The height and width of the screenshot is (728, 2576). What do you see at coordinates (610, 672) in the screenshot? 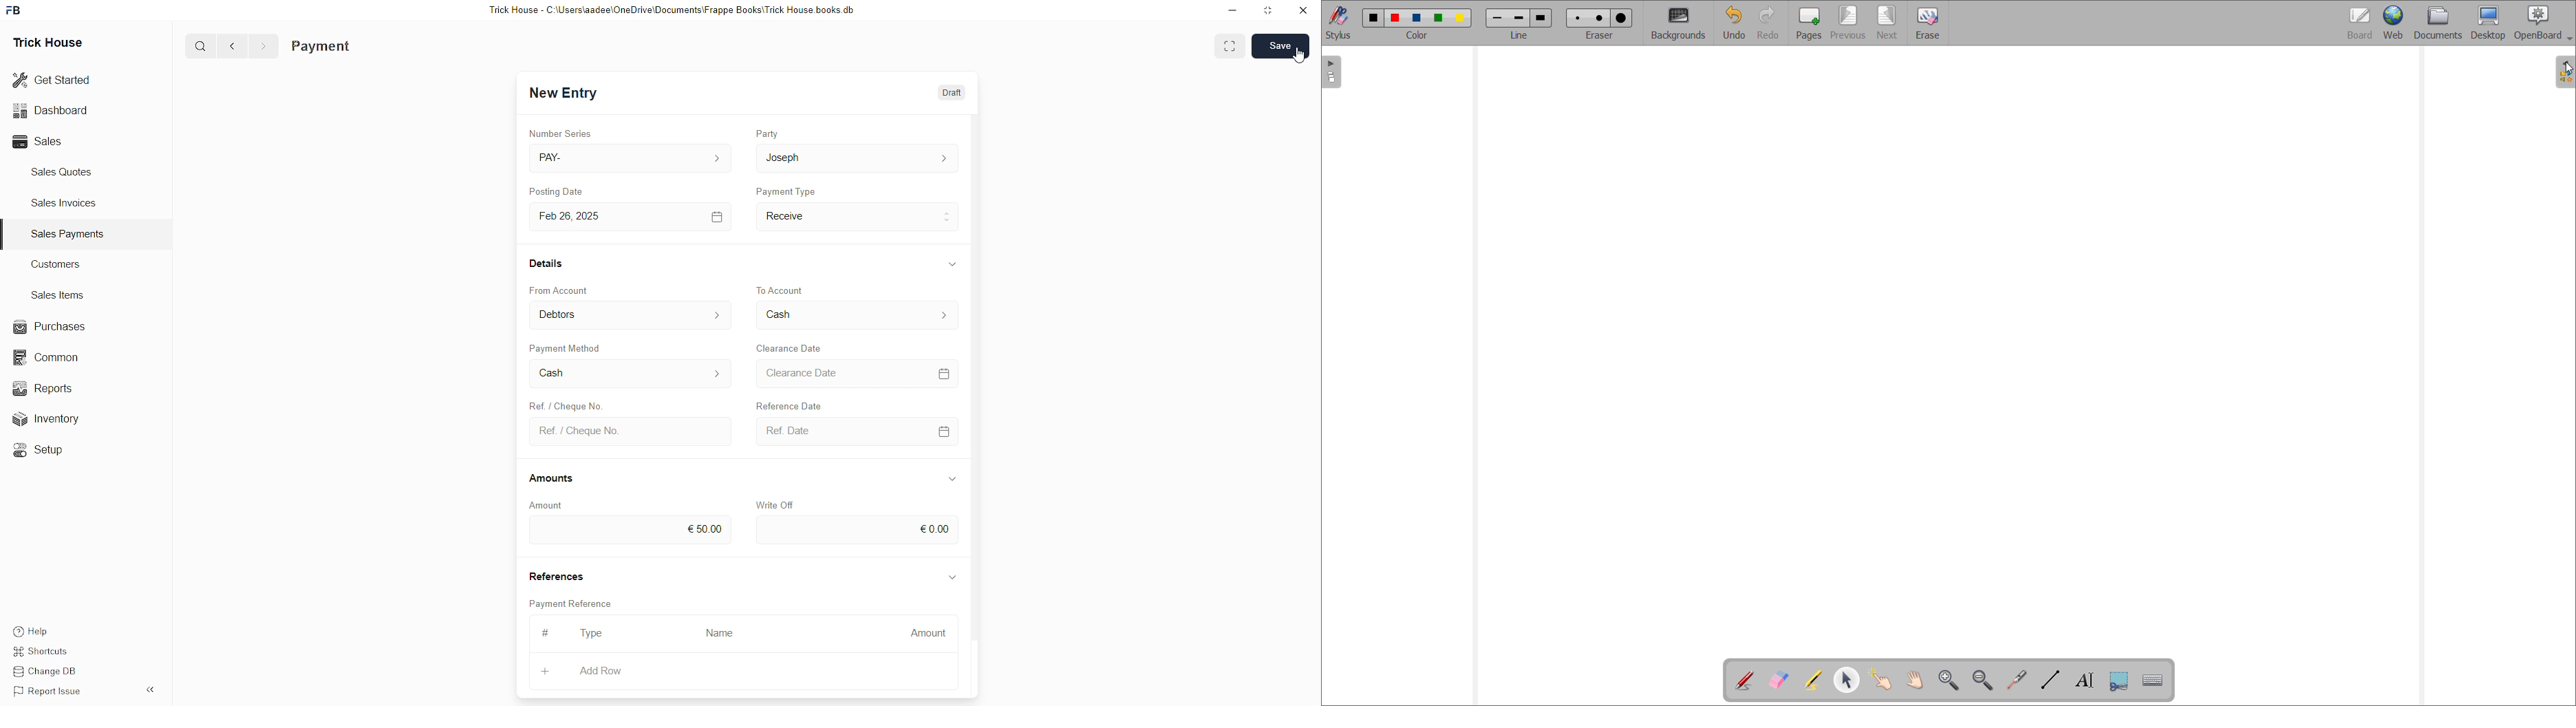
I see `+ Add Row` at bounding box center [610, 672].